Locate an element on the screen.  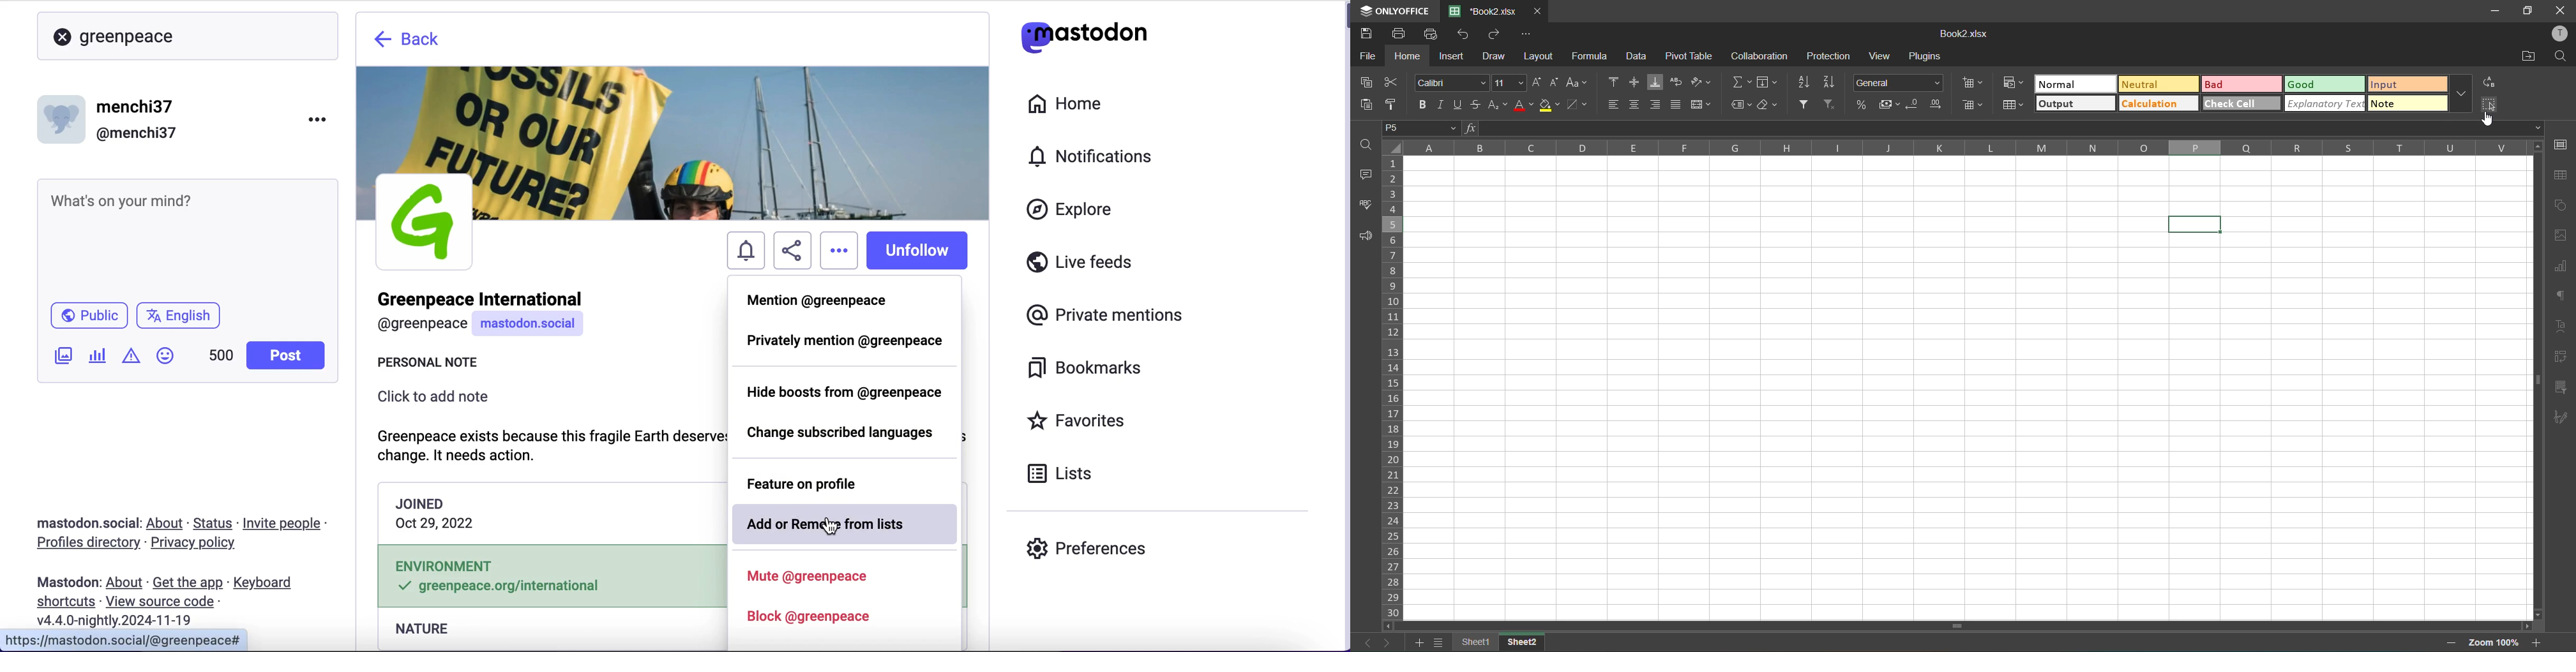
get the app is located at coordinates (187, 582).